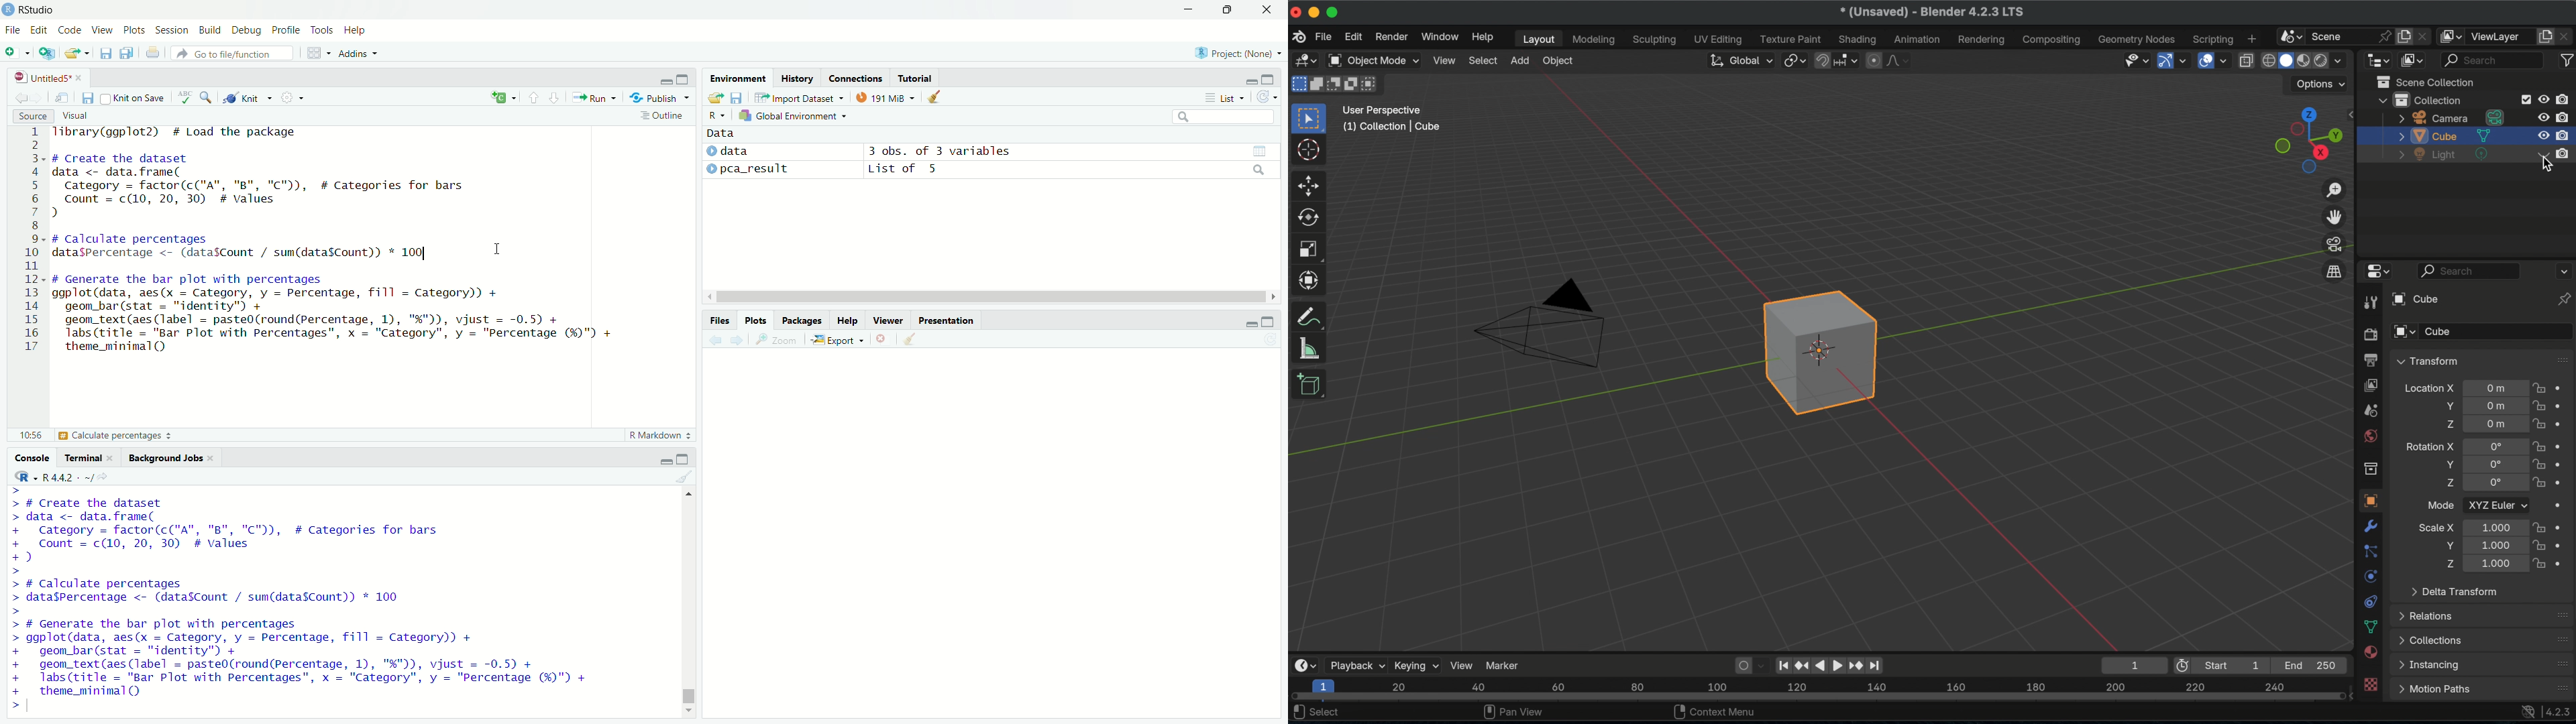 Image resolution: width=2576 pixels, height=728 pixels. I want to click on find and repace, so click(207, 97).